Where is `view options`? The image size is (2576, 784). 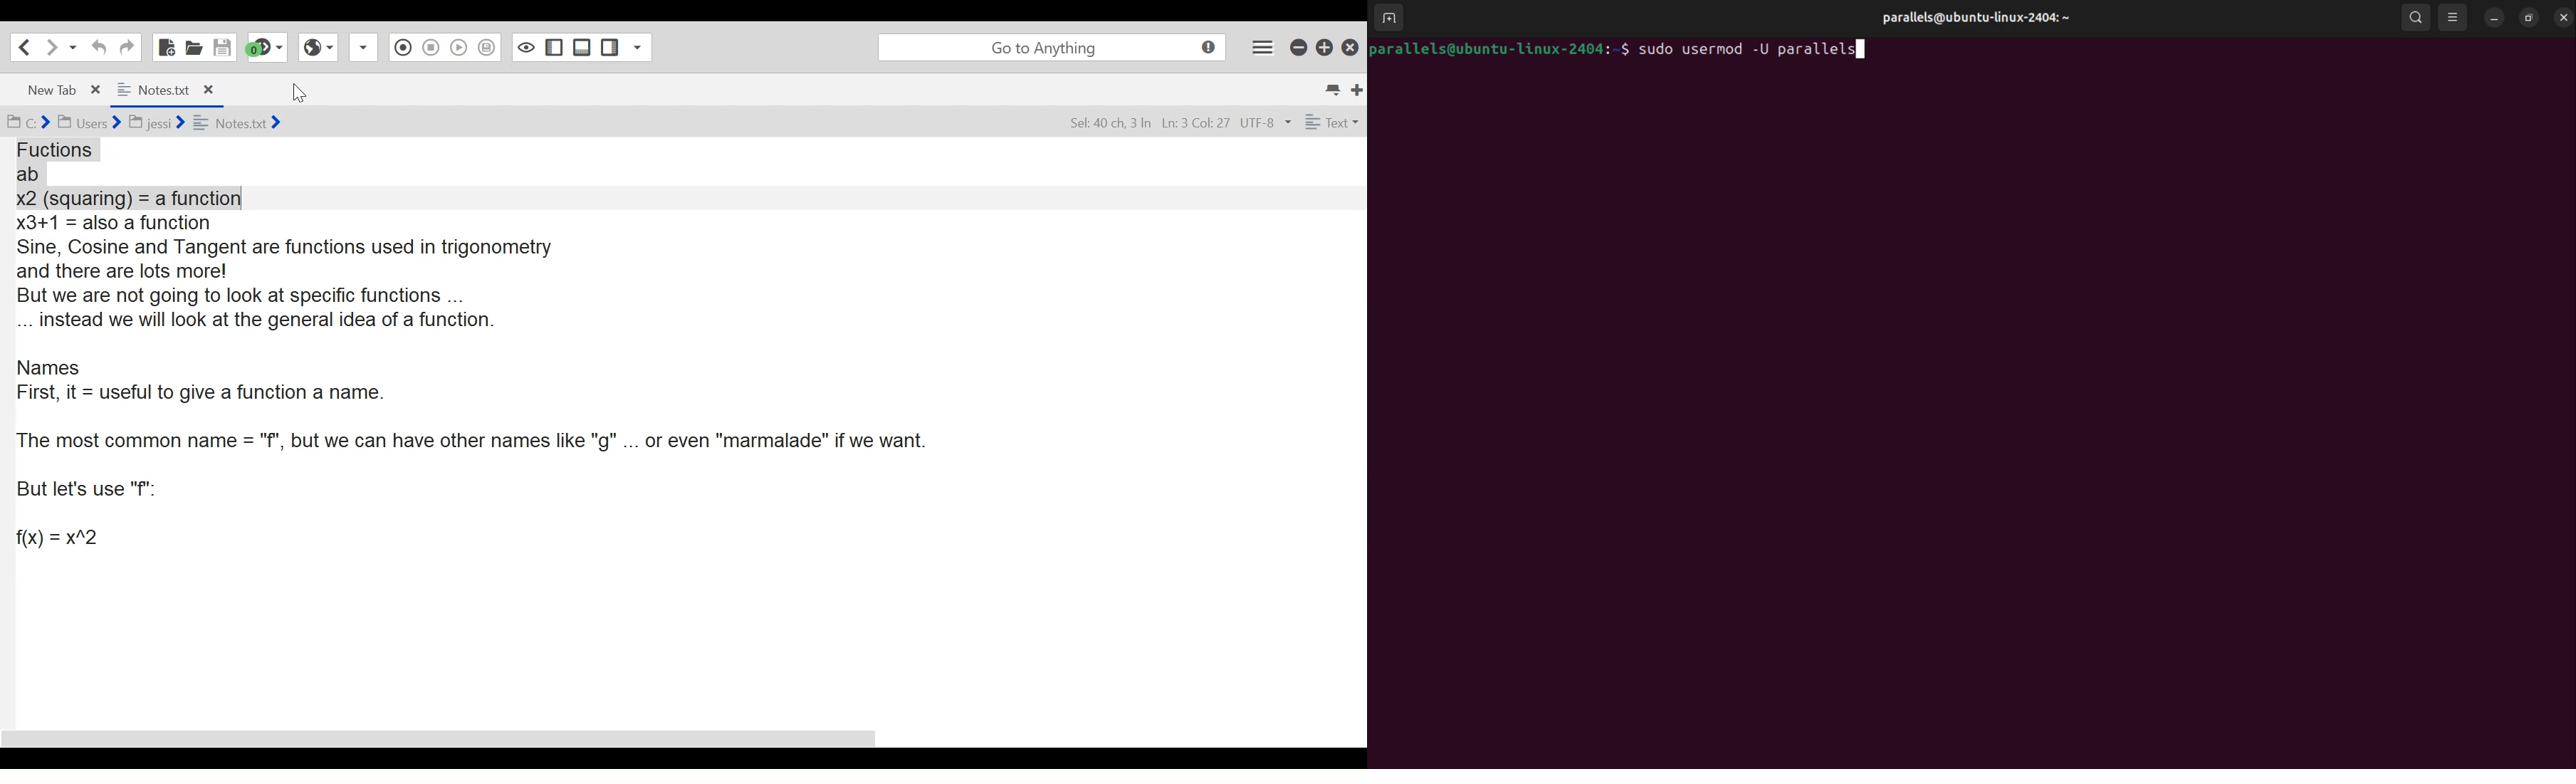
view options is located at coordinates (2455, 17).